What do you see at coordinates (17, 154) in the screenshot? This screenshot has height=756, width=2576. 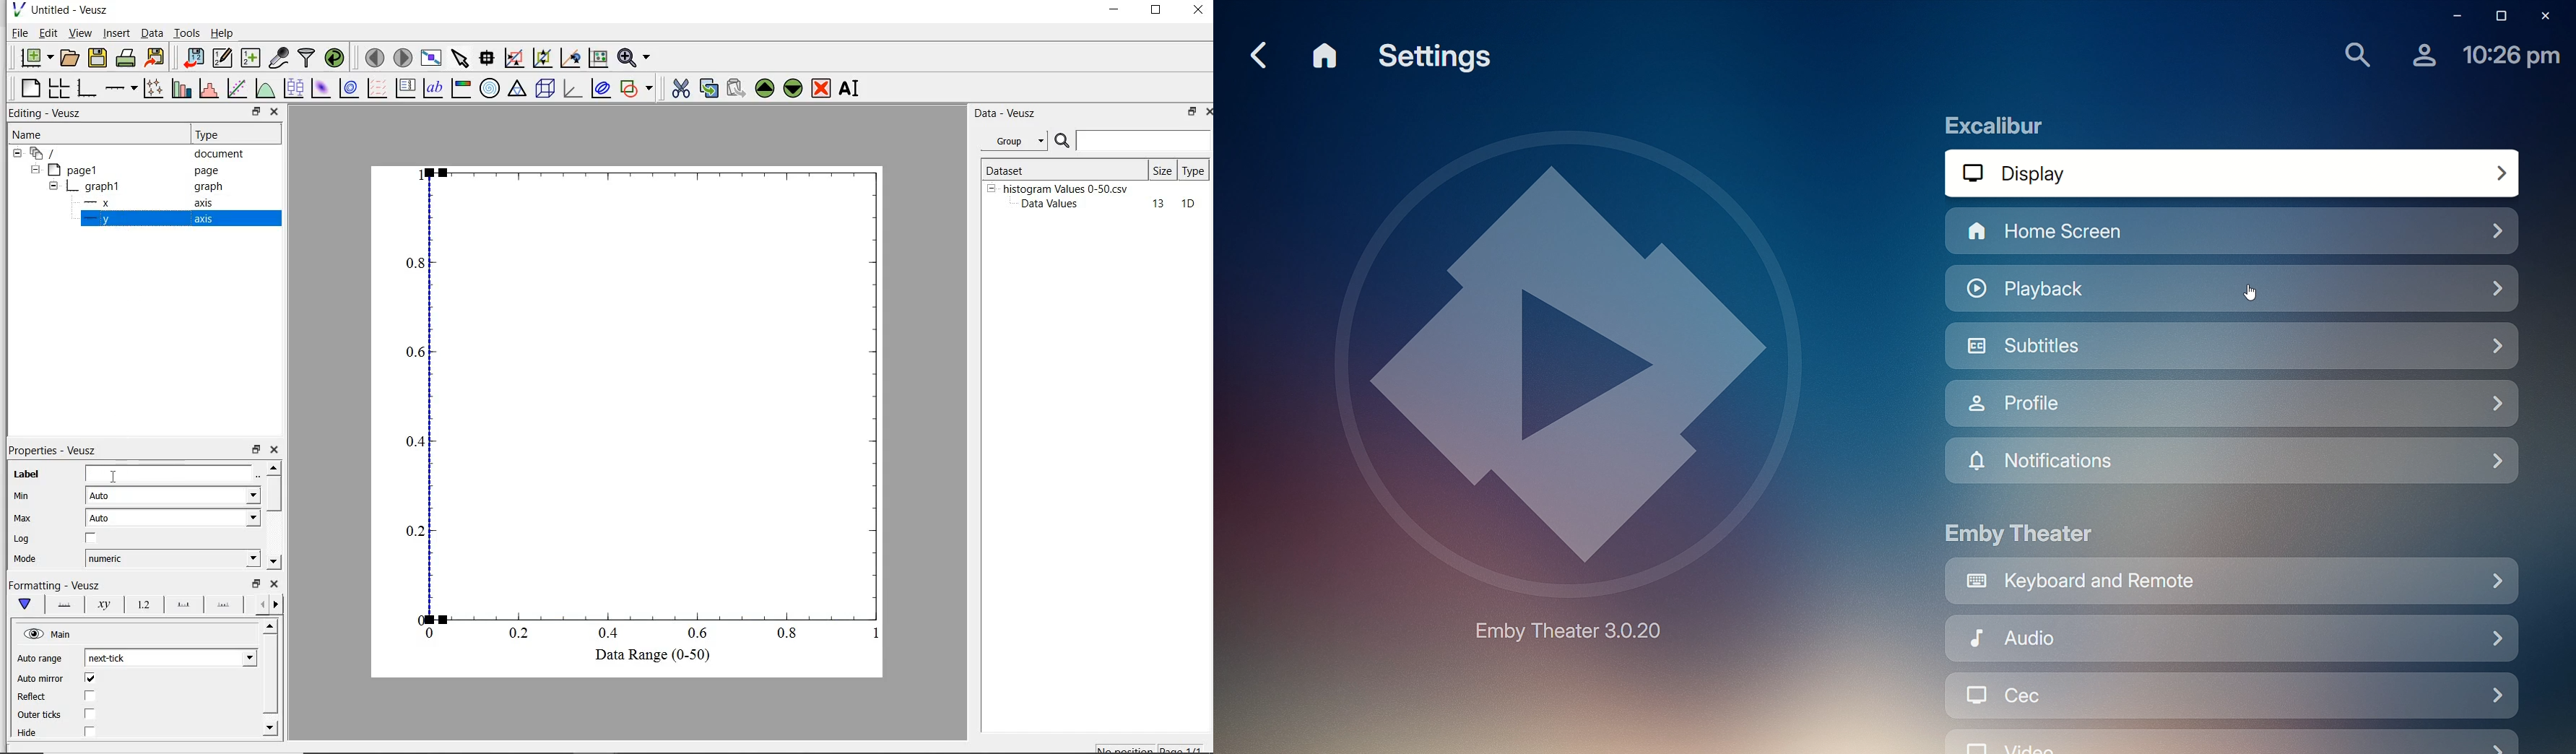 I see `hide` at bounding box center [17, 154].